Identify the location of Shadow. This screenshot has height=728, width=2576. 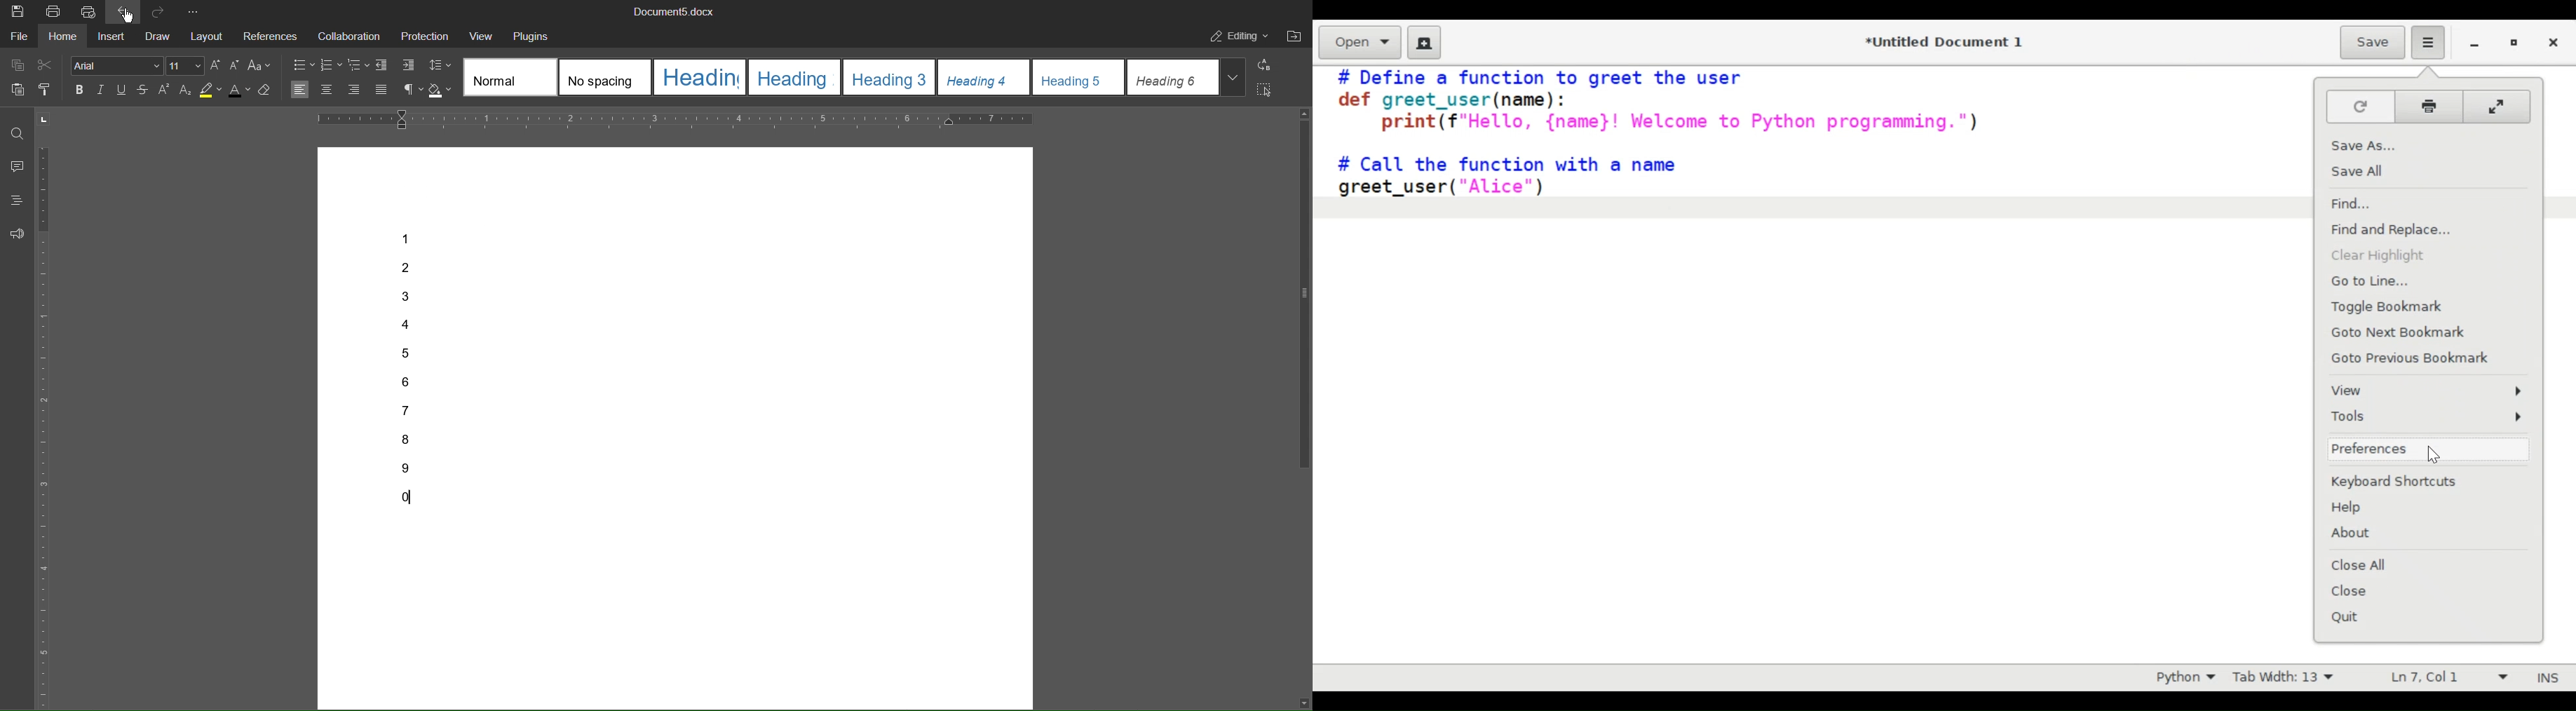
(440, 91).